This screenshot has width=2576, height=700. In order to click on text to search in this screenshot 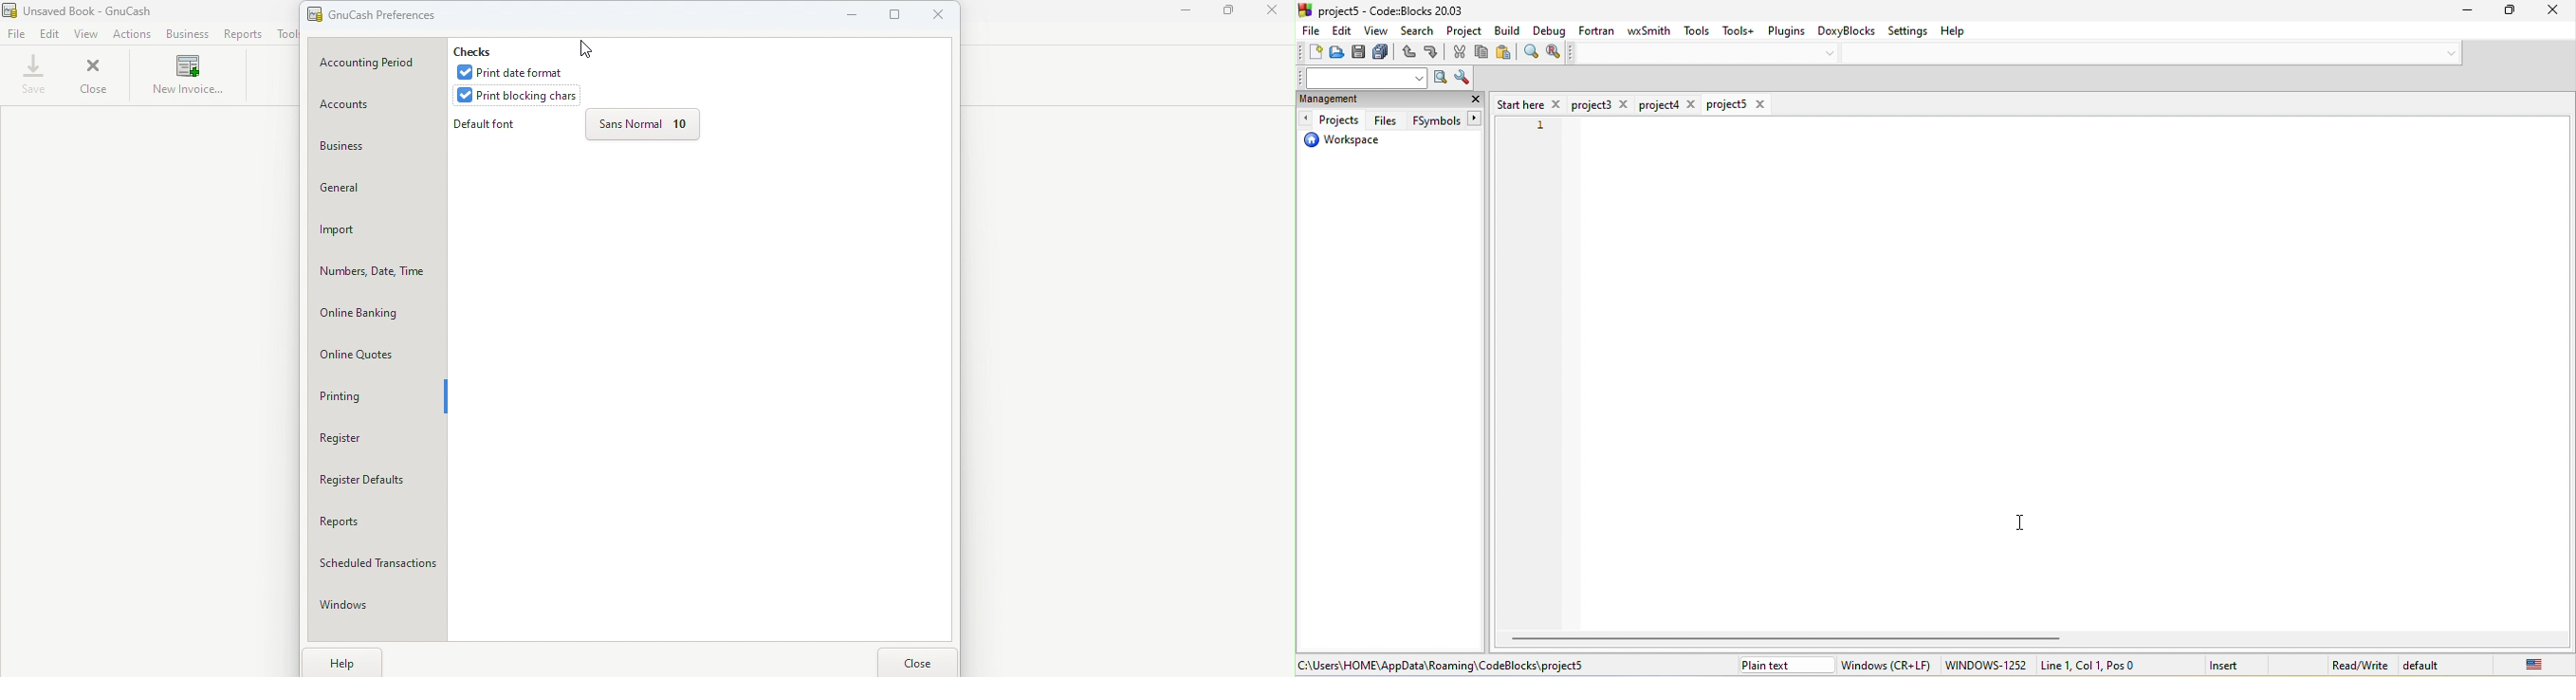, I will do `click(1364, 78)`.